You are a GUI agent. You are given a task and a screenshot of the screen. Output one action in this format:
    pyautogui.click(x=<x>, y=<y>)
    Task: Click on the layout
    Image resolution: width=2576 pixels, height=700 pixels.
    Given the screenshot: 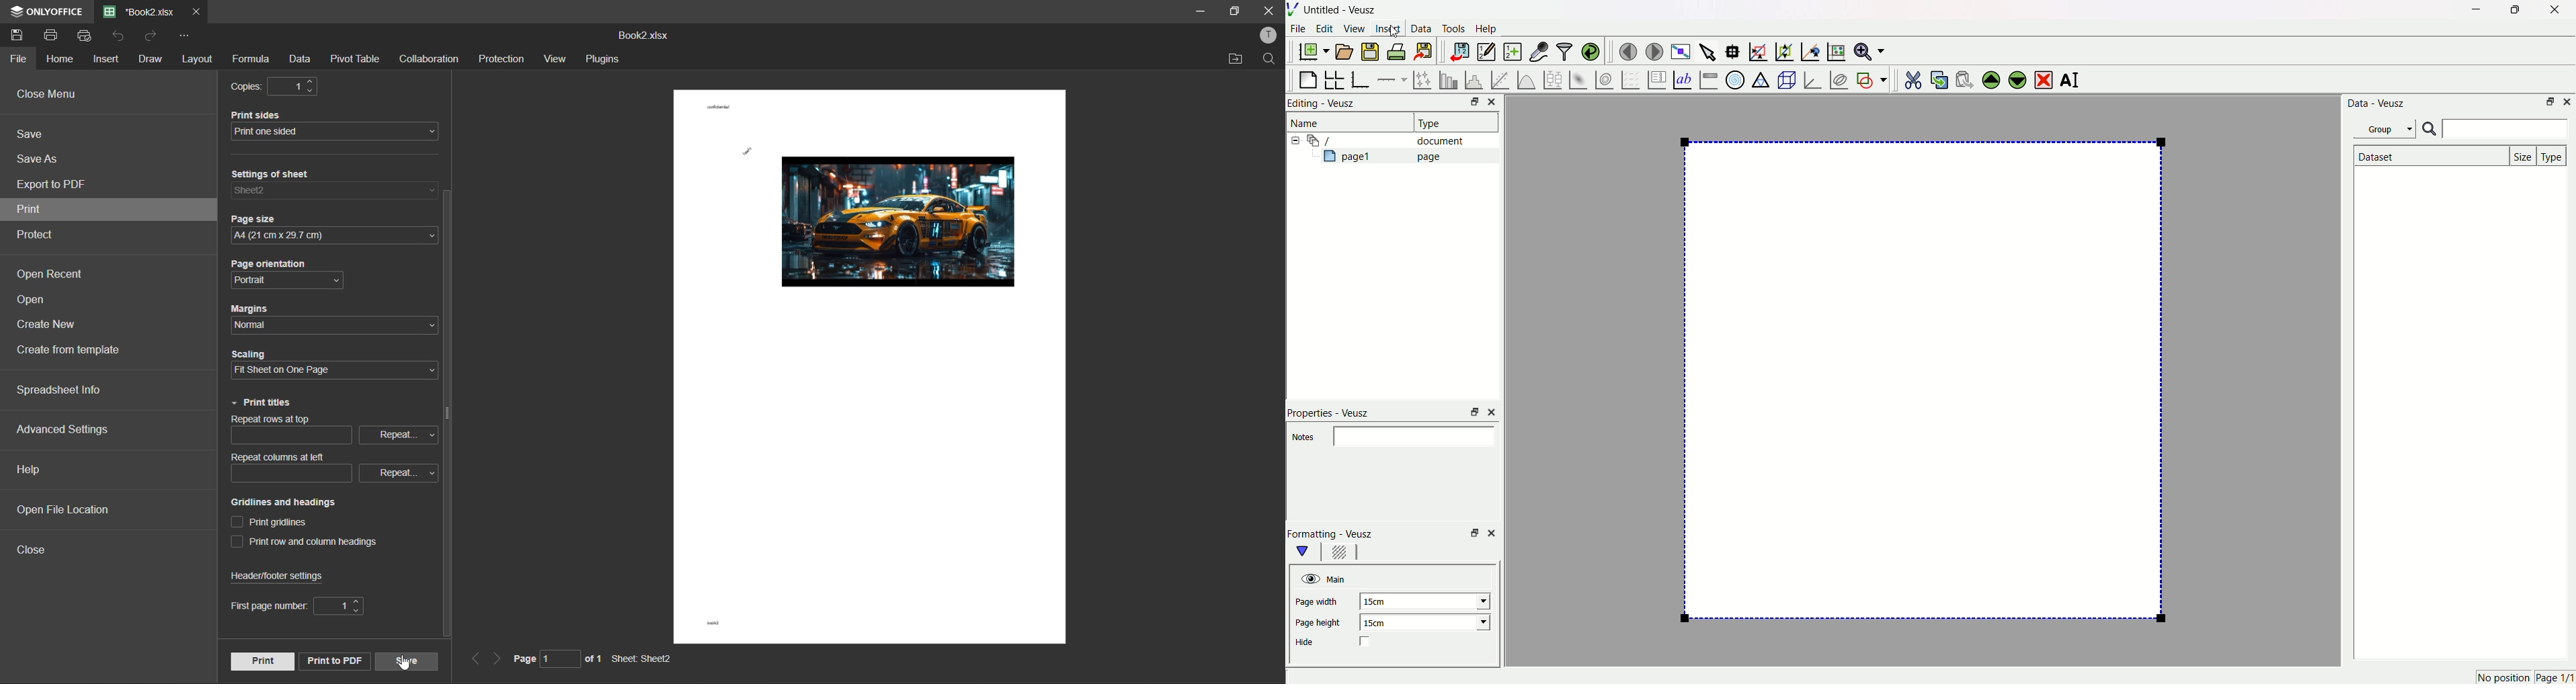 What is the action you would take?
    pyautogui.click(x=197, y=58)
    